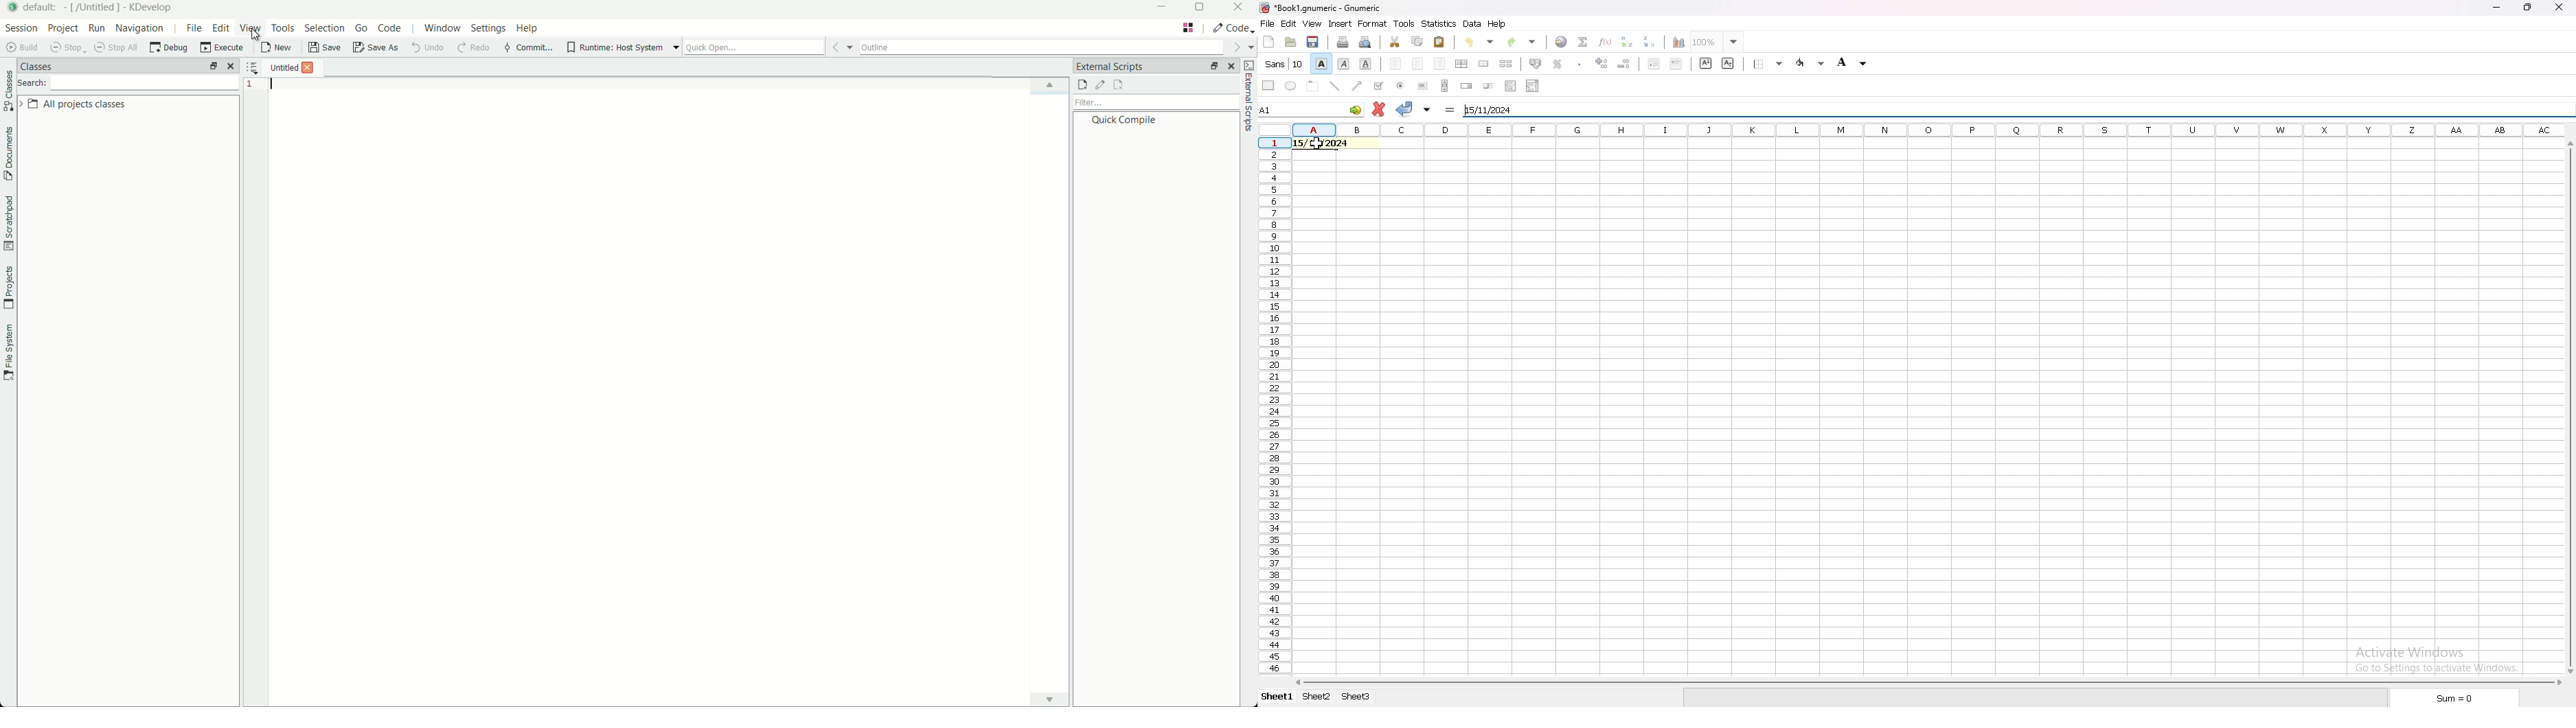 The image size is (2576, 728). What do you see at coordinates (2498, 9) in the screenshot?
I see `minimize` at bounding box center [2498, 9].